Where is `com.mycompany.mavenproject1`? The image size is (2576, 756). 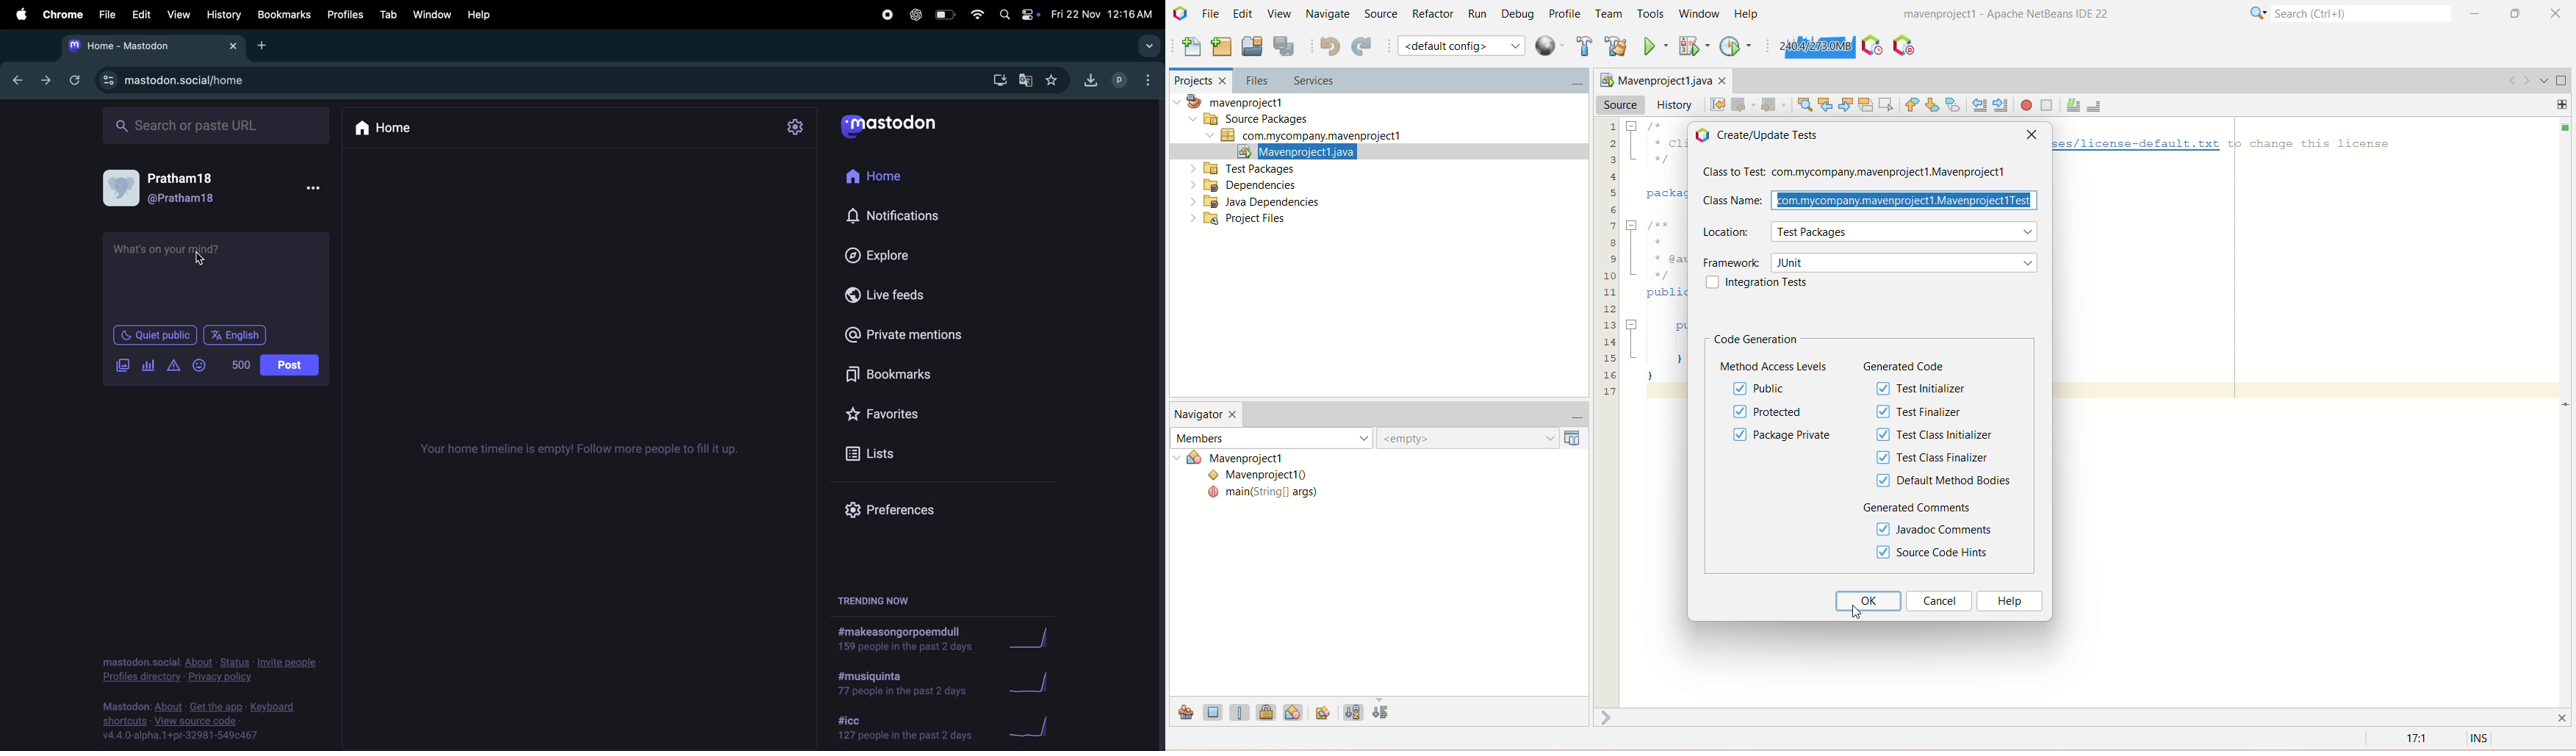
com.mycompany.mavenproject1 is located at coordinates (1306, 136).